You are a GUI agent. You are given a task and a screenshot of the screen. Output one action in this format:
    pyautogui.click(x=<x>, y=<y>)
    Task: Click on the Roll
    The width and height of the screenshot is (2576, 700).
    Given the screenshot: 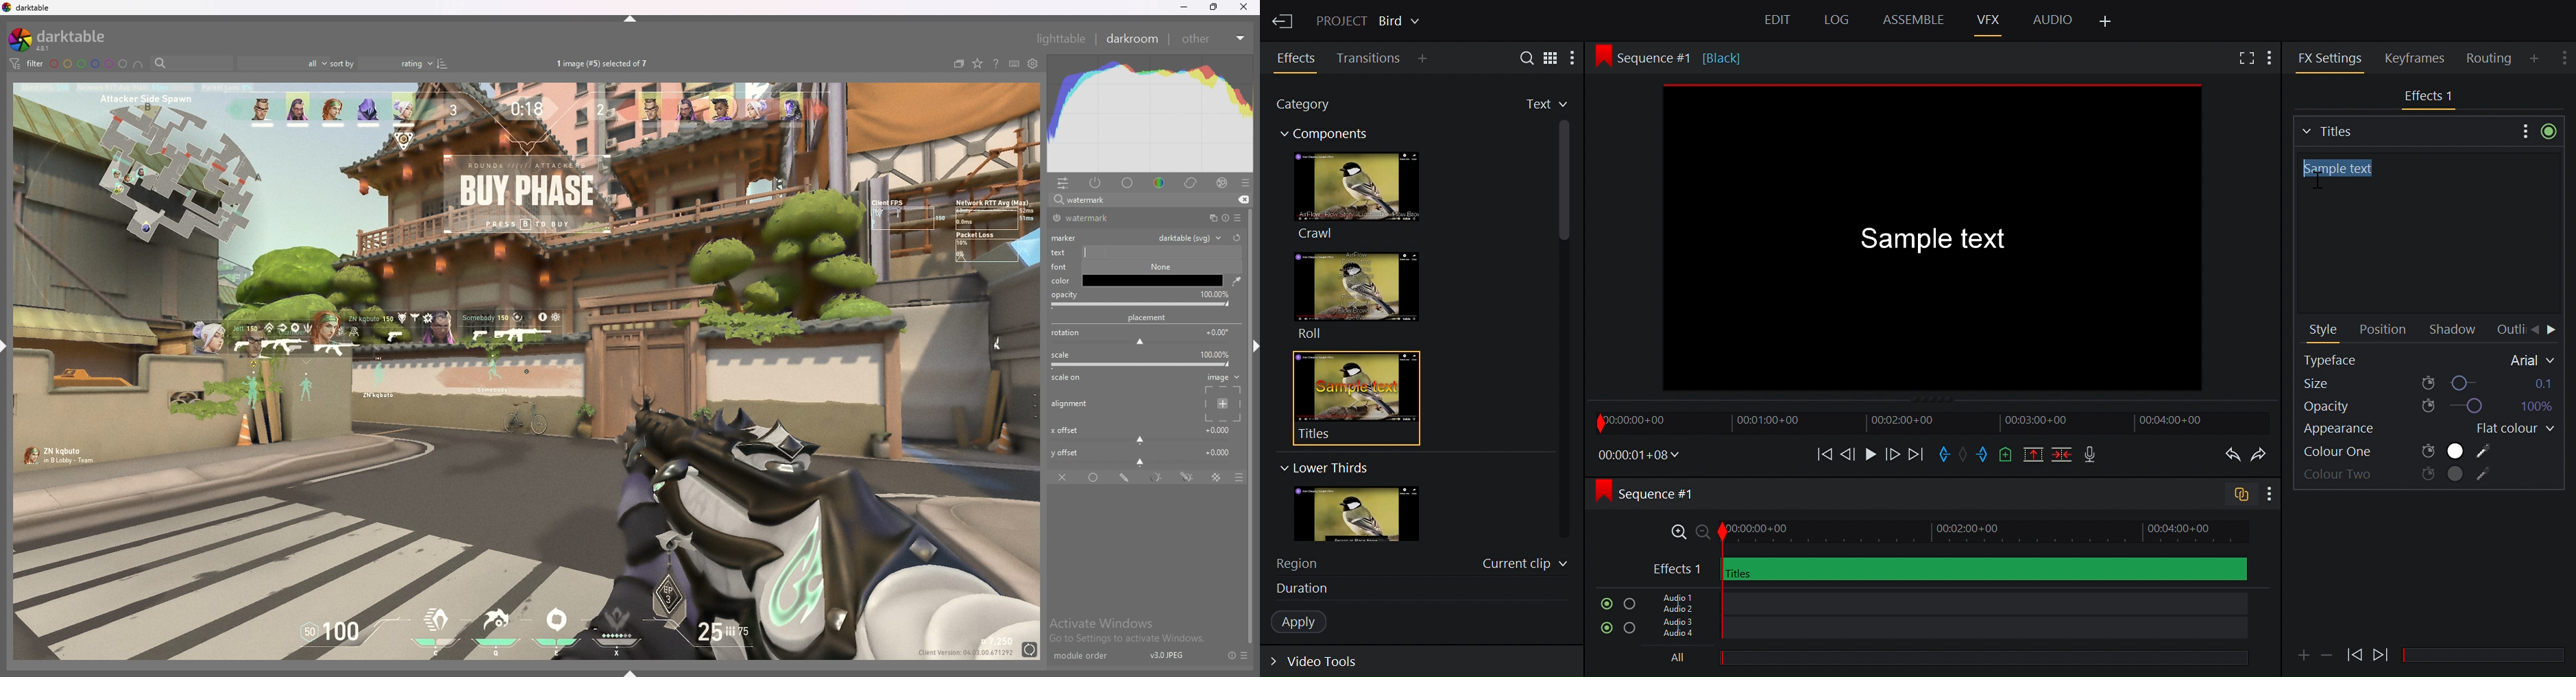 What is the action you would take?
    pyautogui.click(x=1356, y=295)
    